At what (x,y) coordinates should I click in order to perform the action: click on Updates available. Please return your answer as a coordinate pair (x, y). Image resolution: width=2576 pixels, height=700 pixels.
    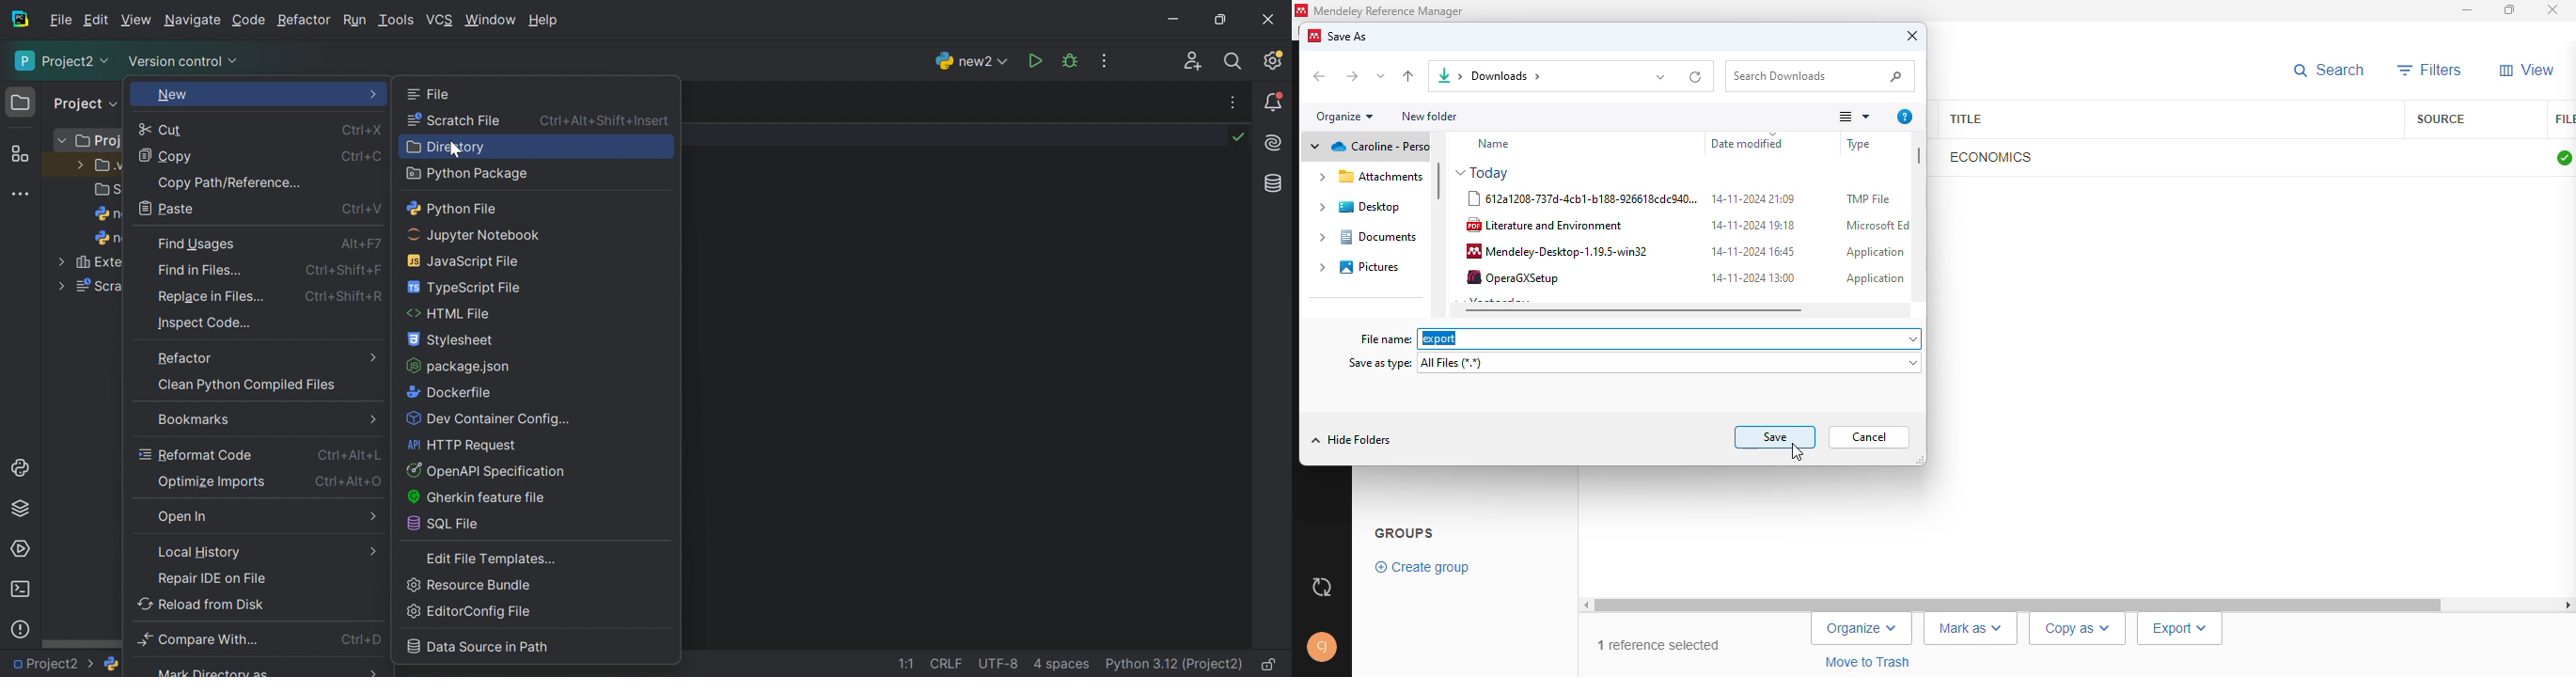
    Looking at the image, I should click on (1272, 61).